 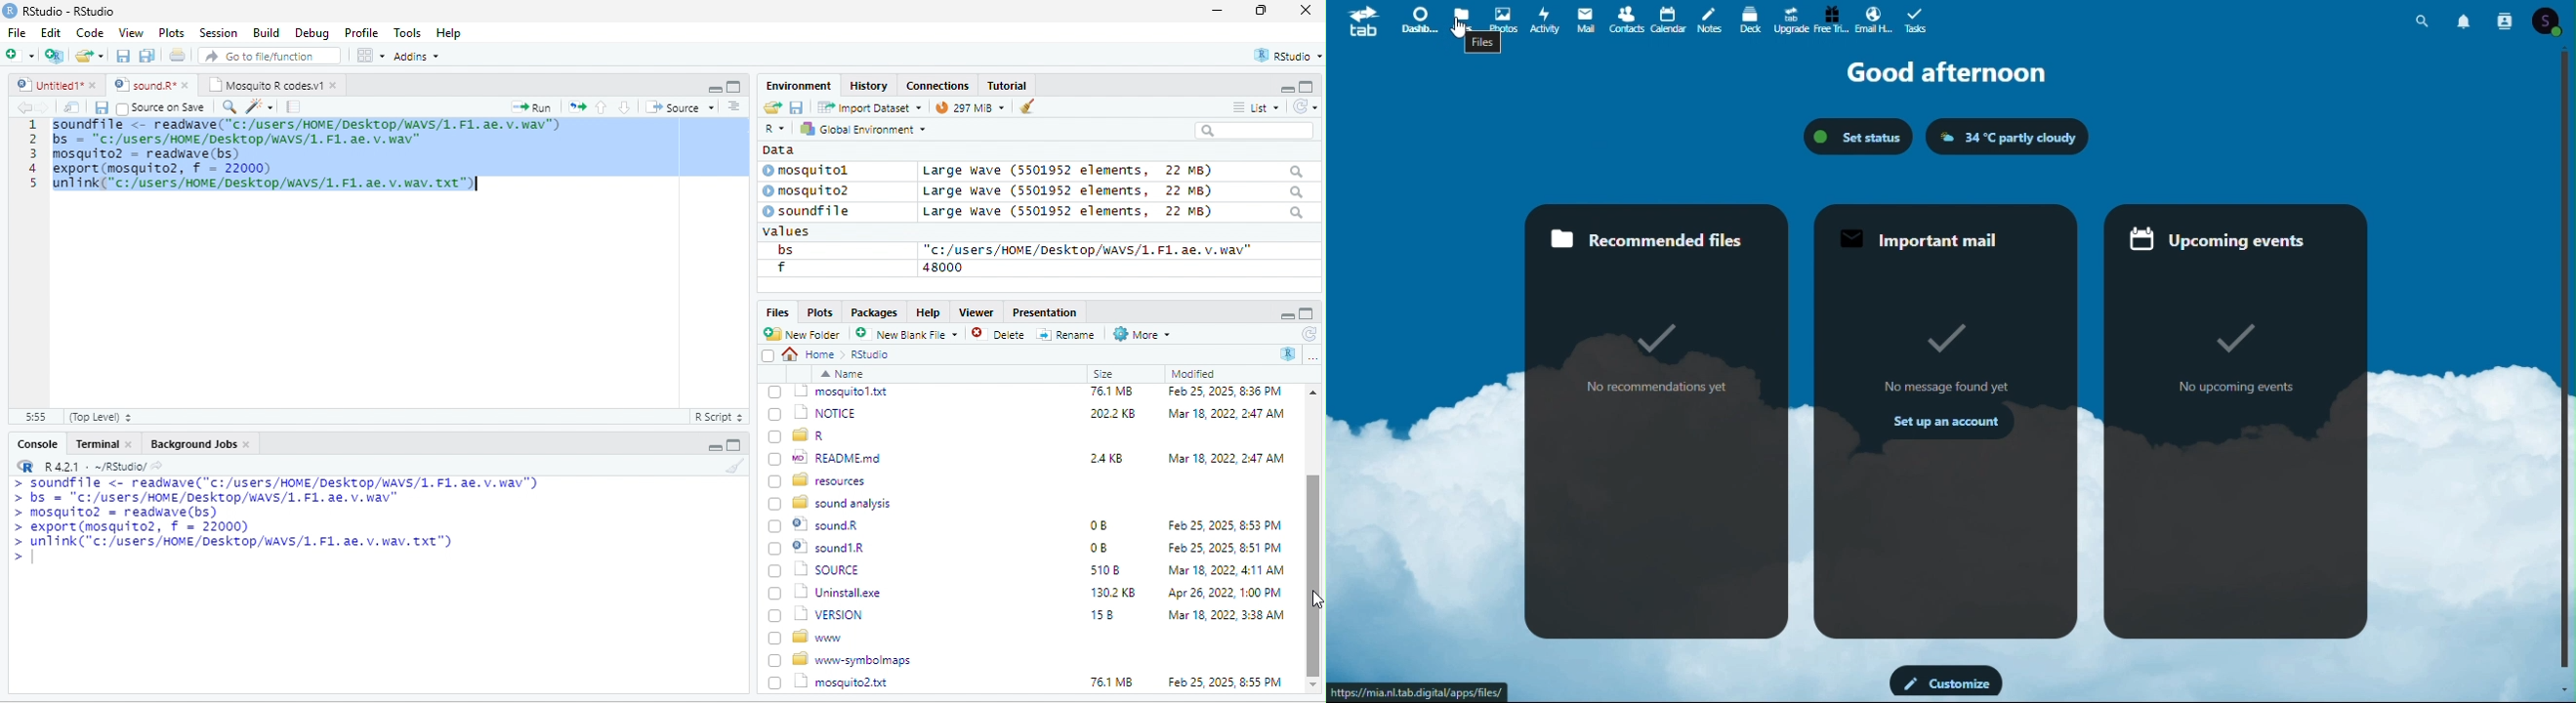 I want to click on scroll bar, so click(x=739, y=260).